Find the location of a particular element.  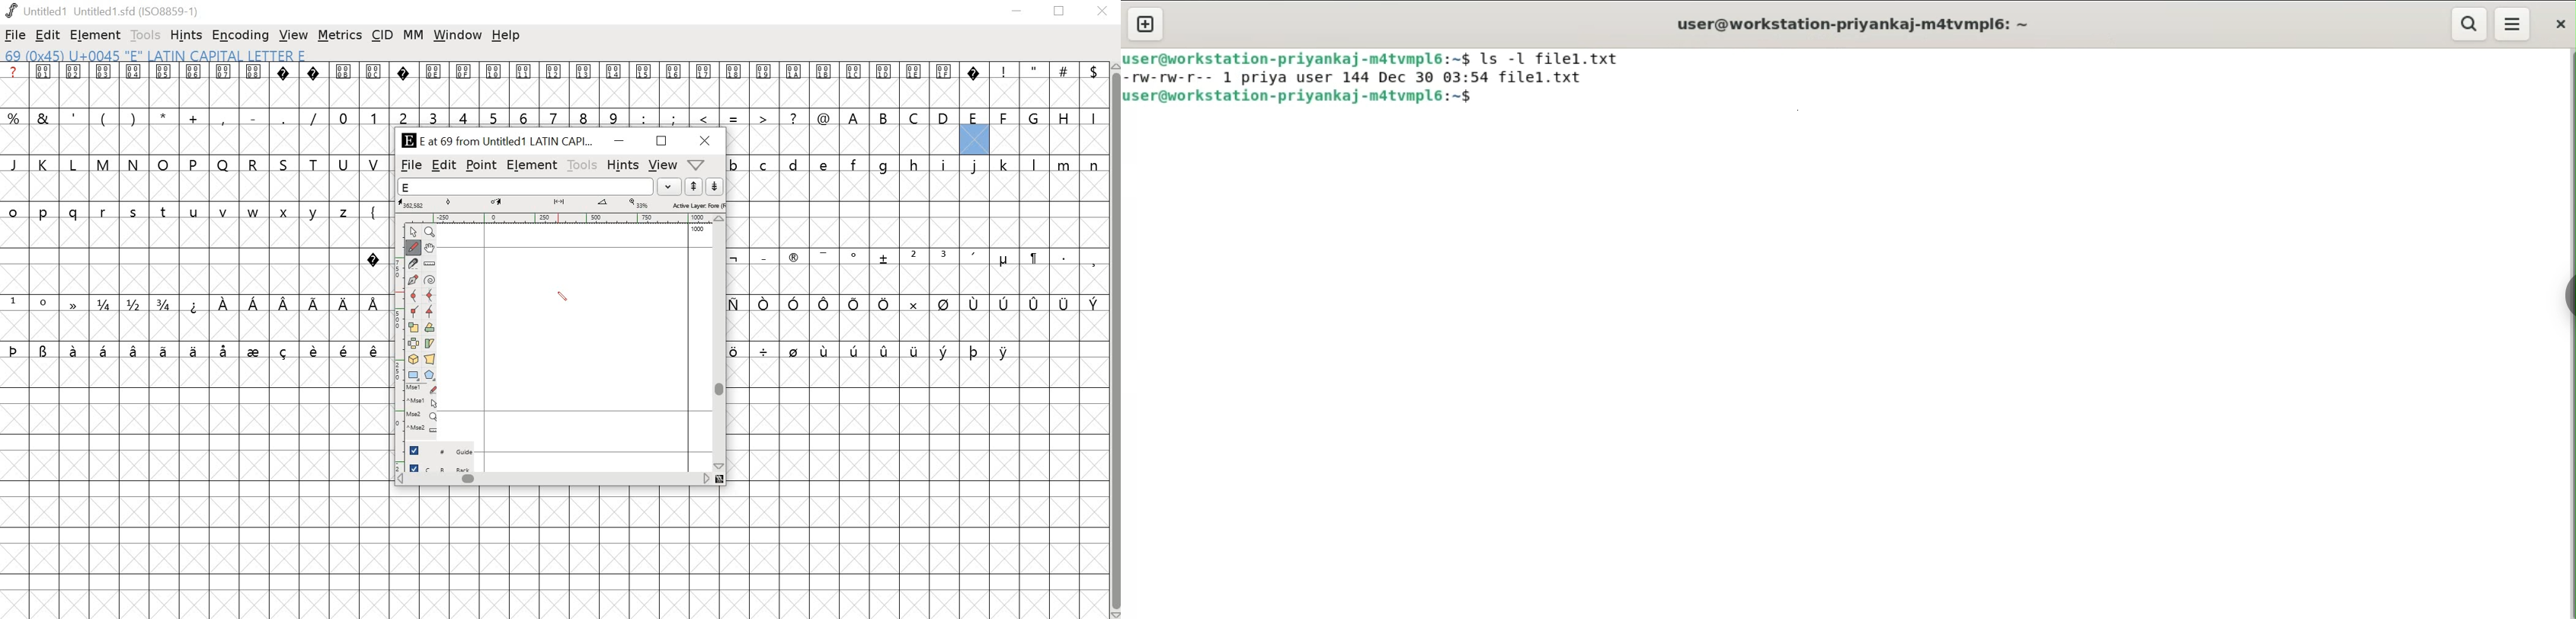

Rectangle/ellipse is located at coordinates (413, 376).